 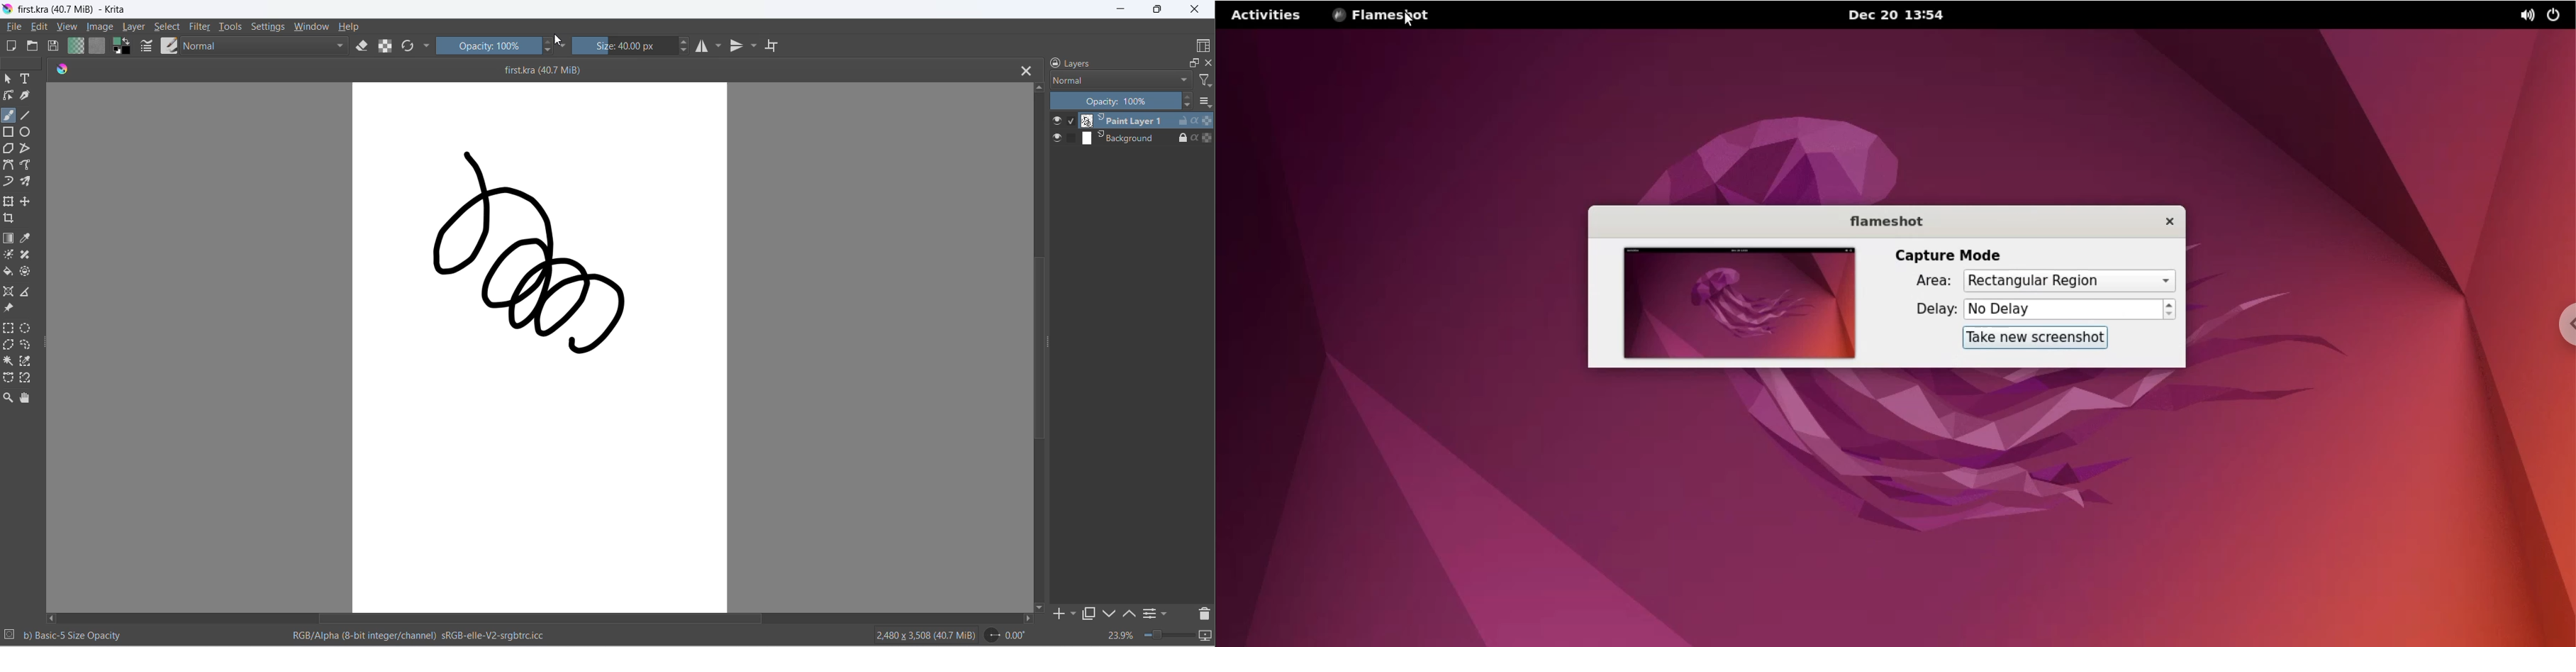 I want to click on ellipse tool, so click(x=25, y=132).